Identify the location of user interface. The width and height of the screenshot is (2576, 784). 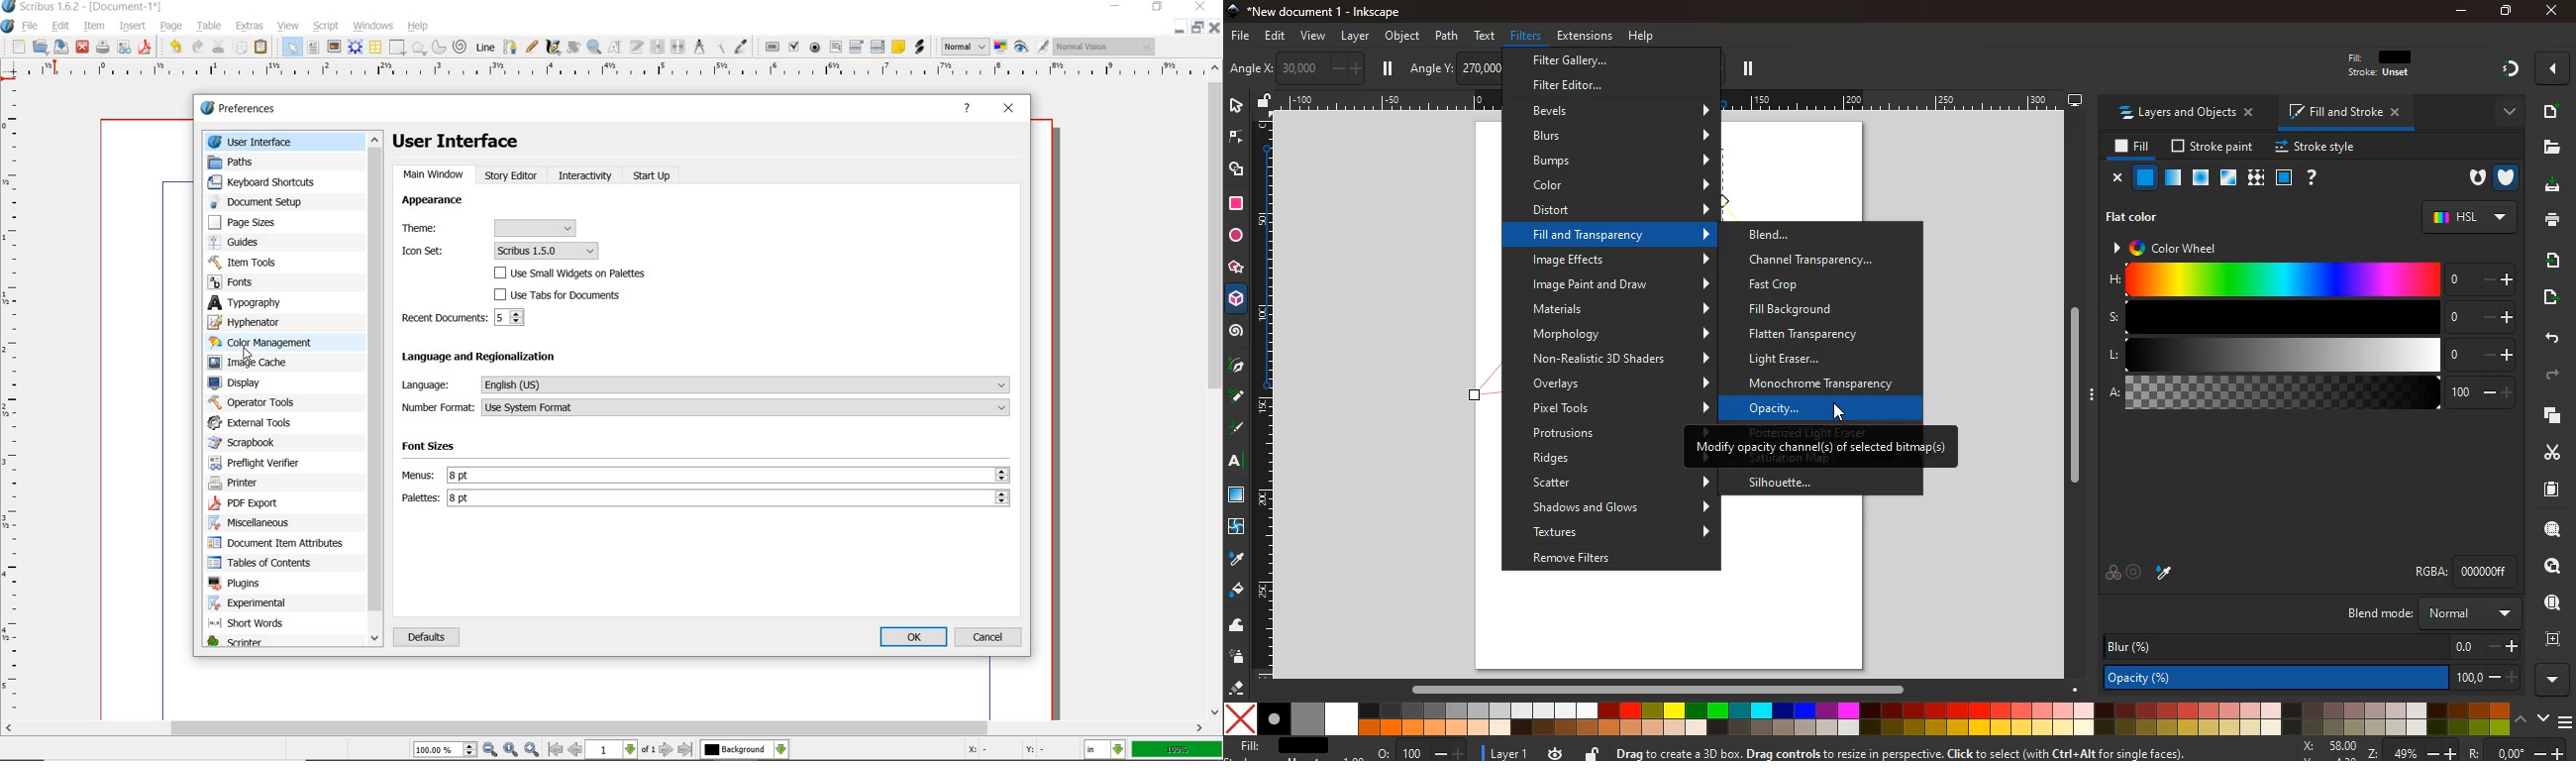
(456, 141).